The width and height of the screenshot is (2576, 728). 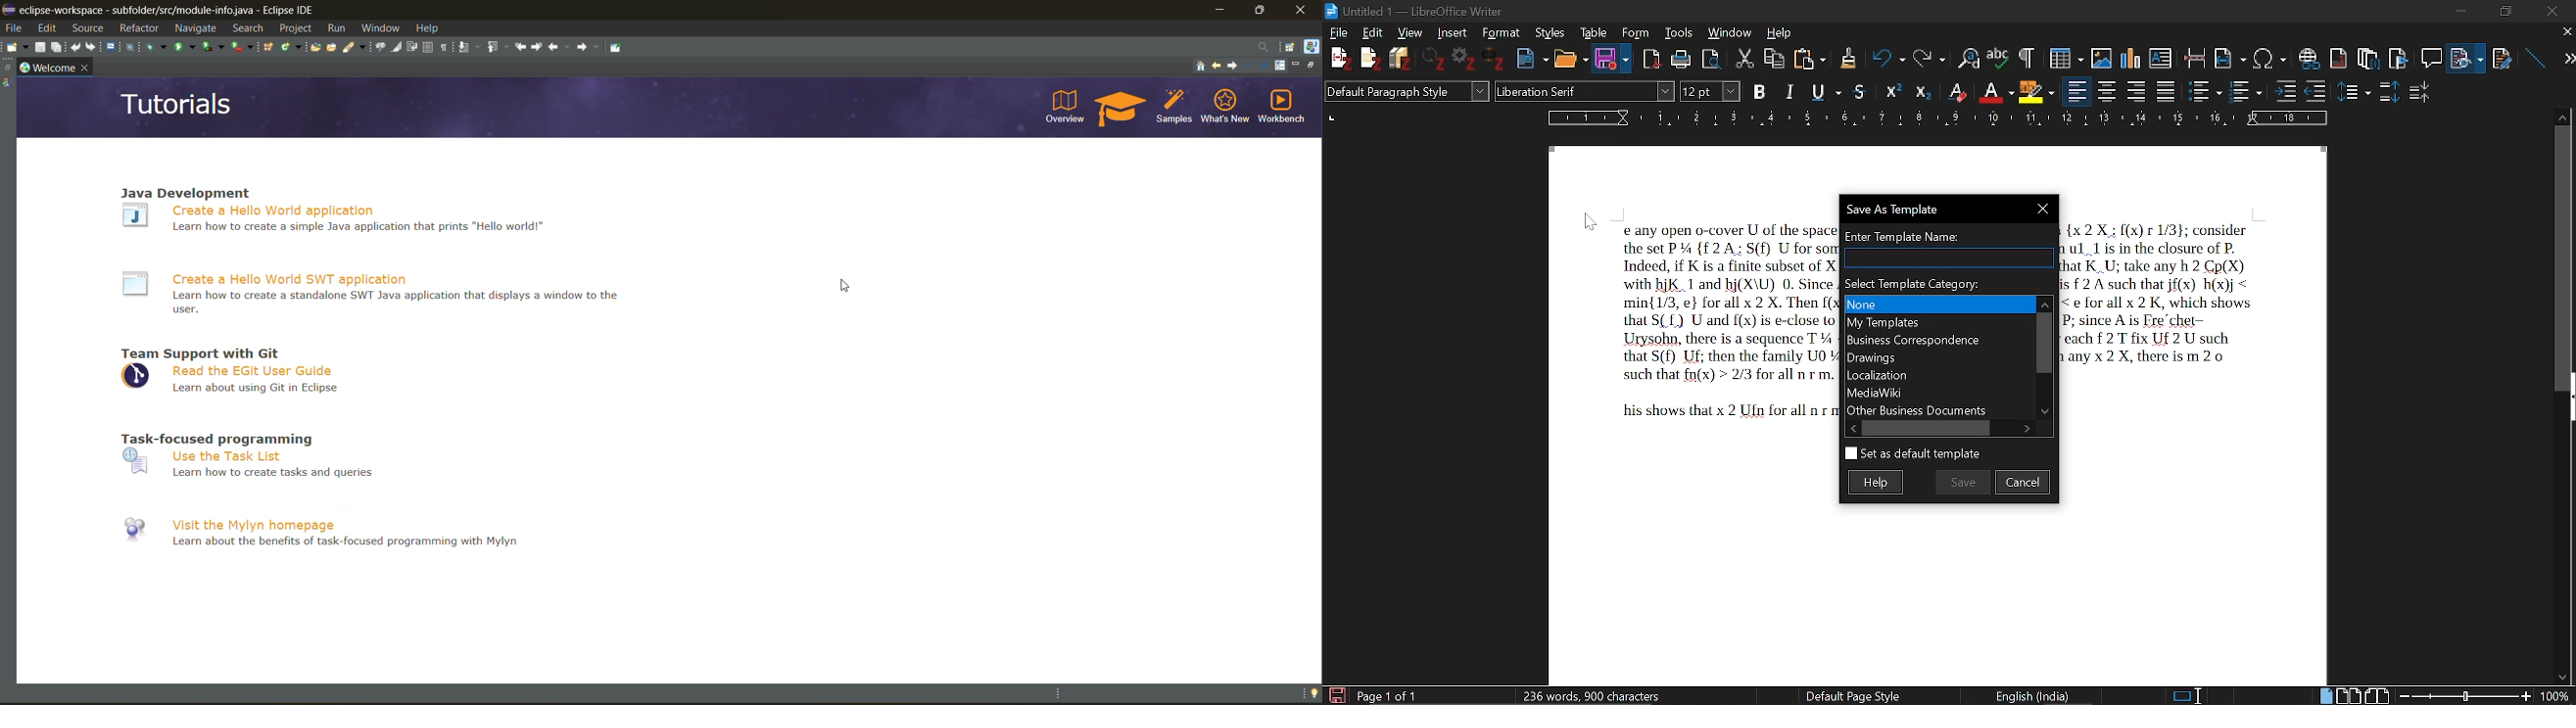 I want to click on , so click(x=1436, y=60).